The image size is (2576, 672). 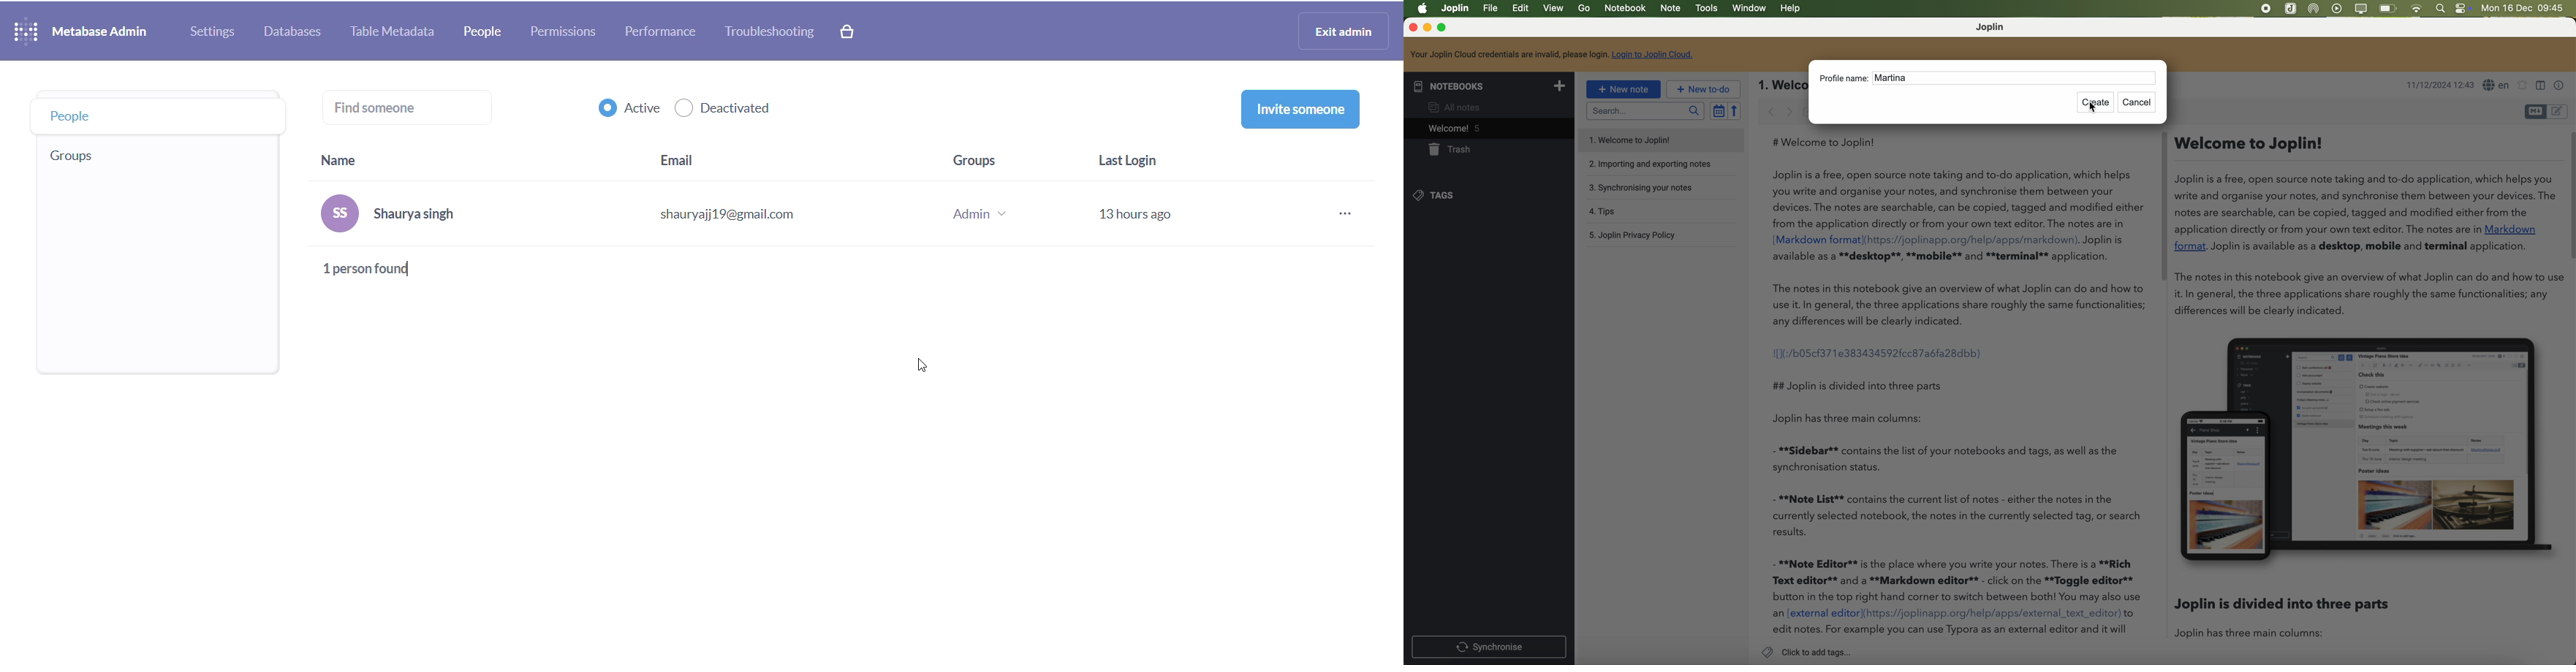 I want to click on search bar, so click(x=1645, y=111).